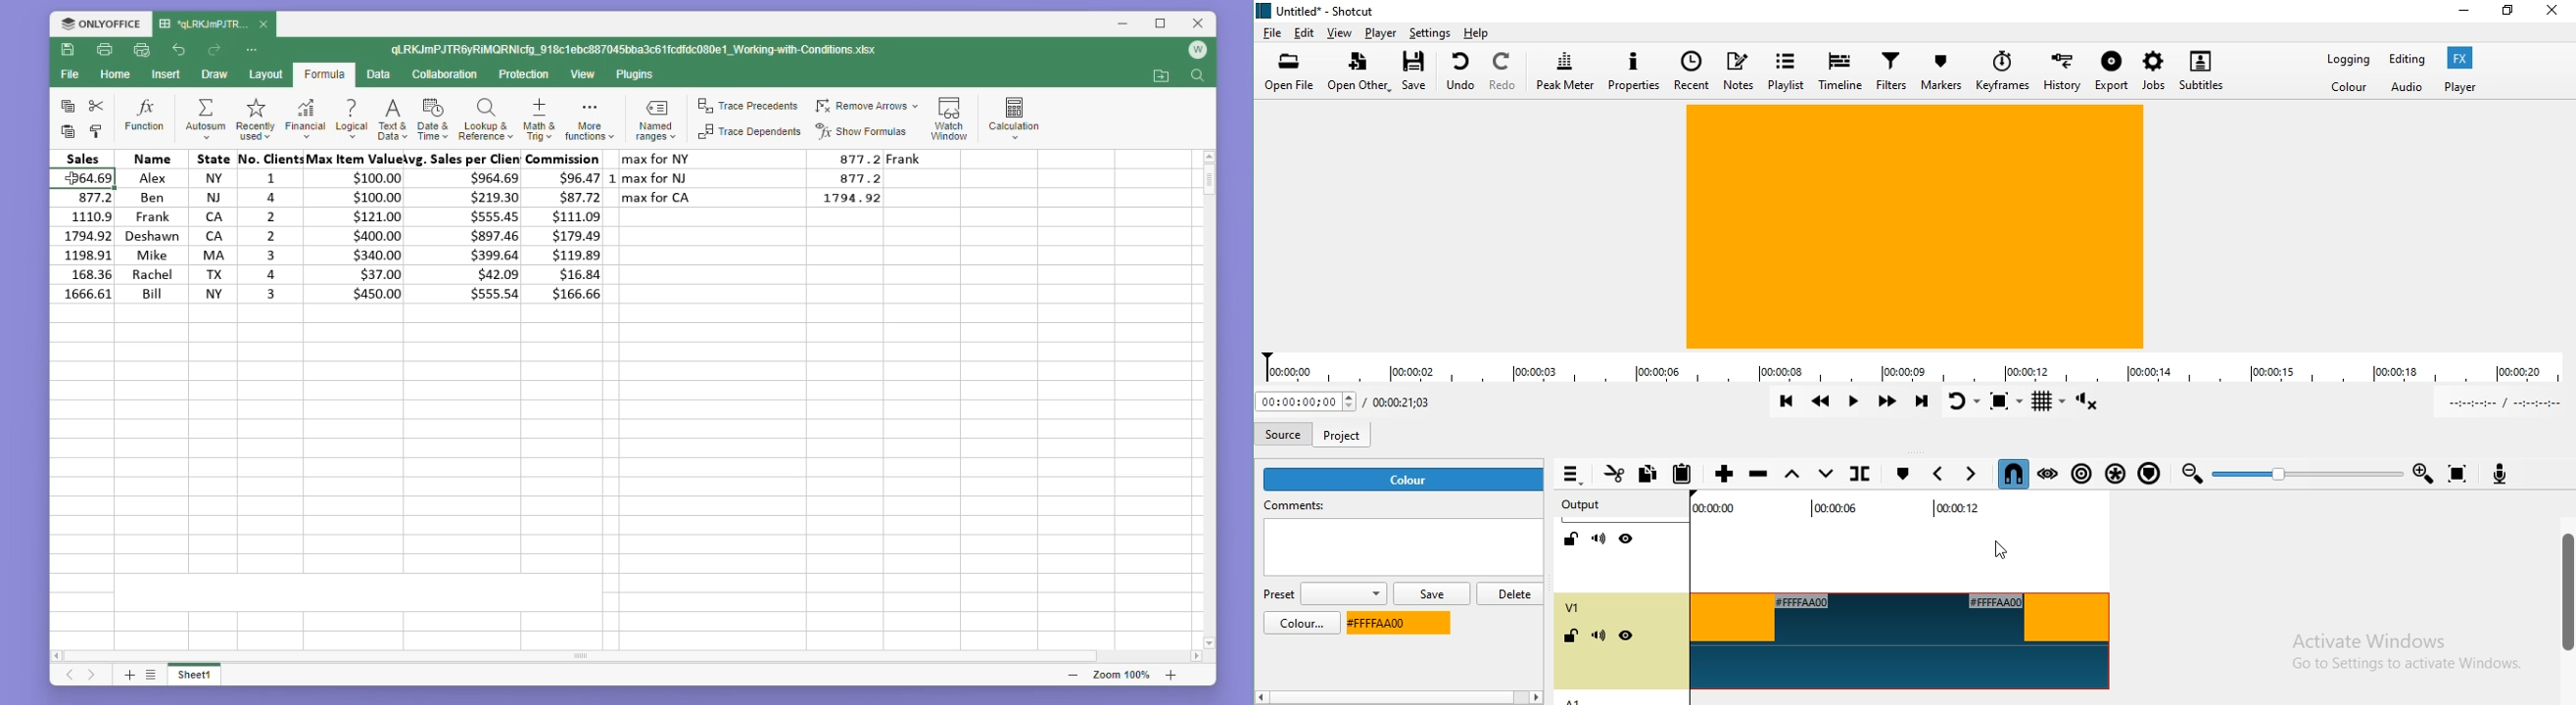 The width and height of the screenshot is (2576, 728). Describe the element at coordinates (2111, 75) in the screenshot. I see `Export` at that location.